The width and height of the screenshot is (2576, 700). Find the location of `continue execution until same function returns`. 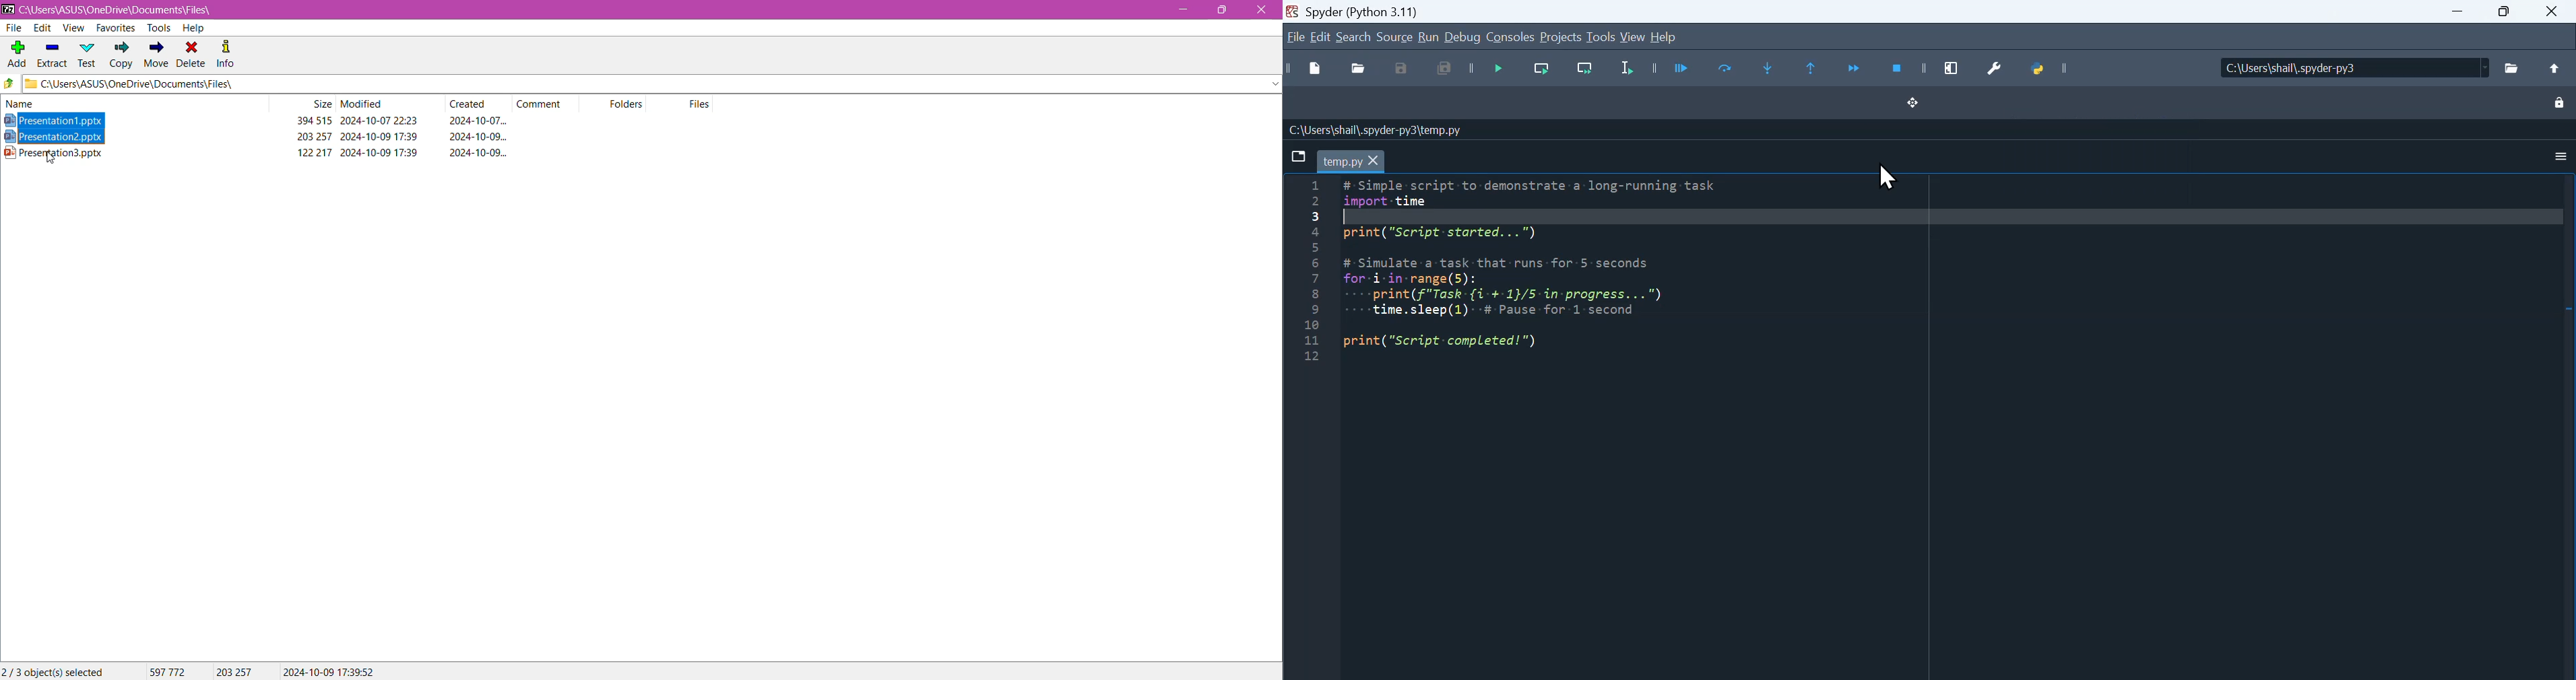

continue execution until same function returns is located at coordinates (1816, 70).